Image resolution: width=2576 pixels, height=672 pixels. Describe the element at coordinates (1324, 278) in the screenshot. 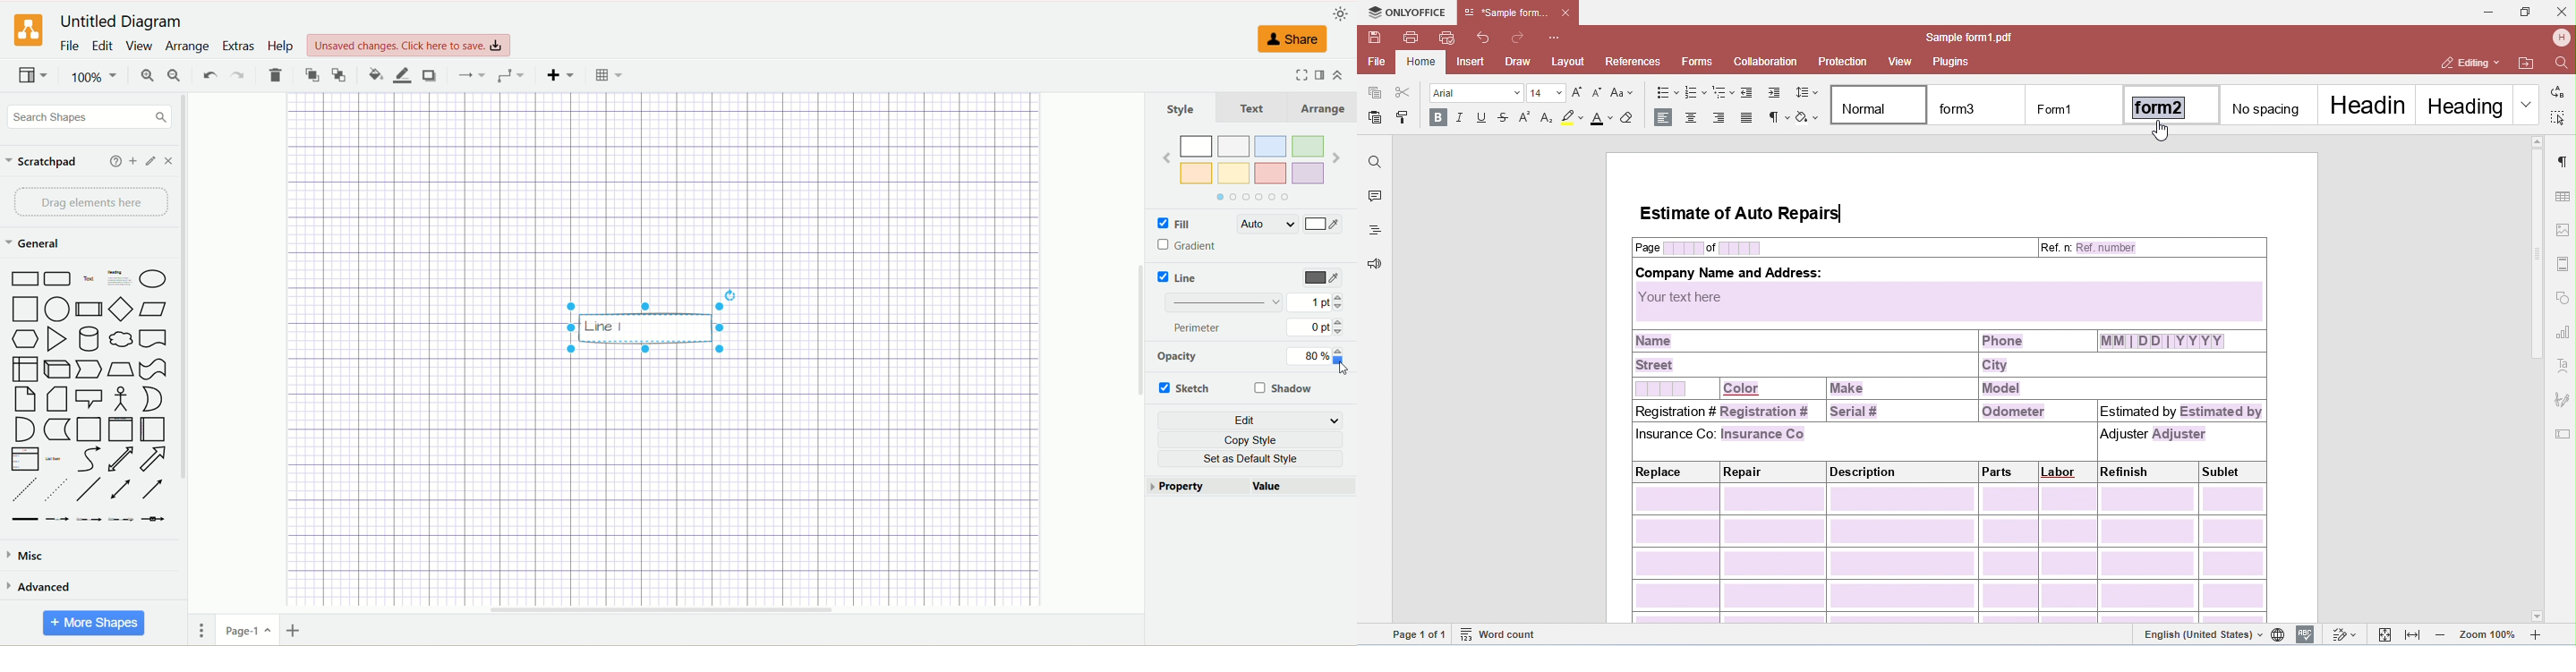

I see `color` at that location.